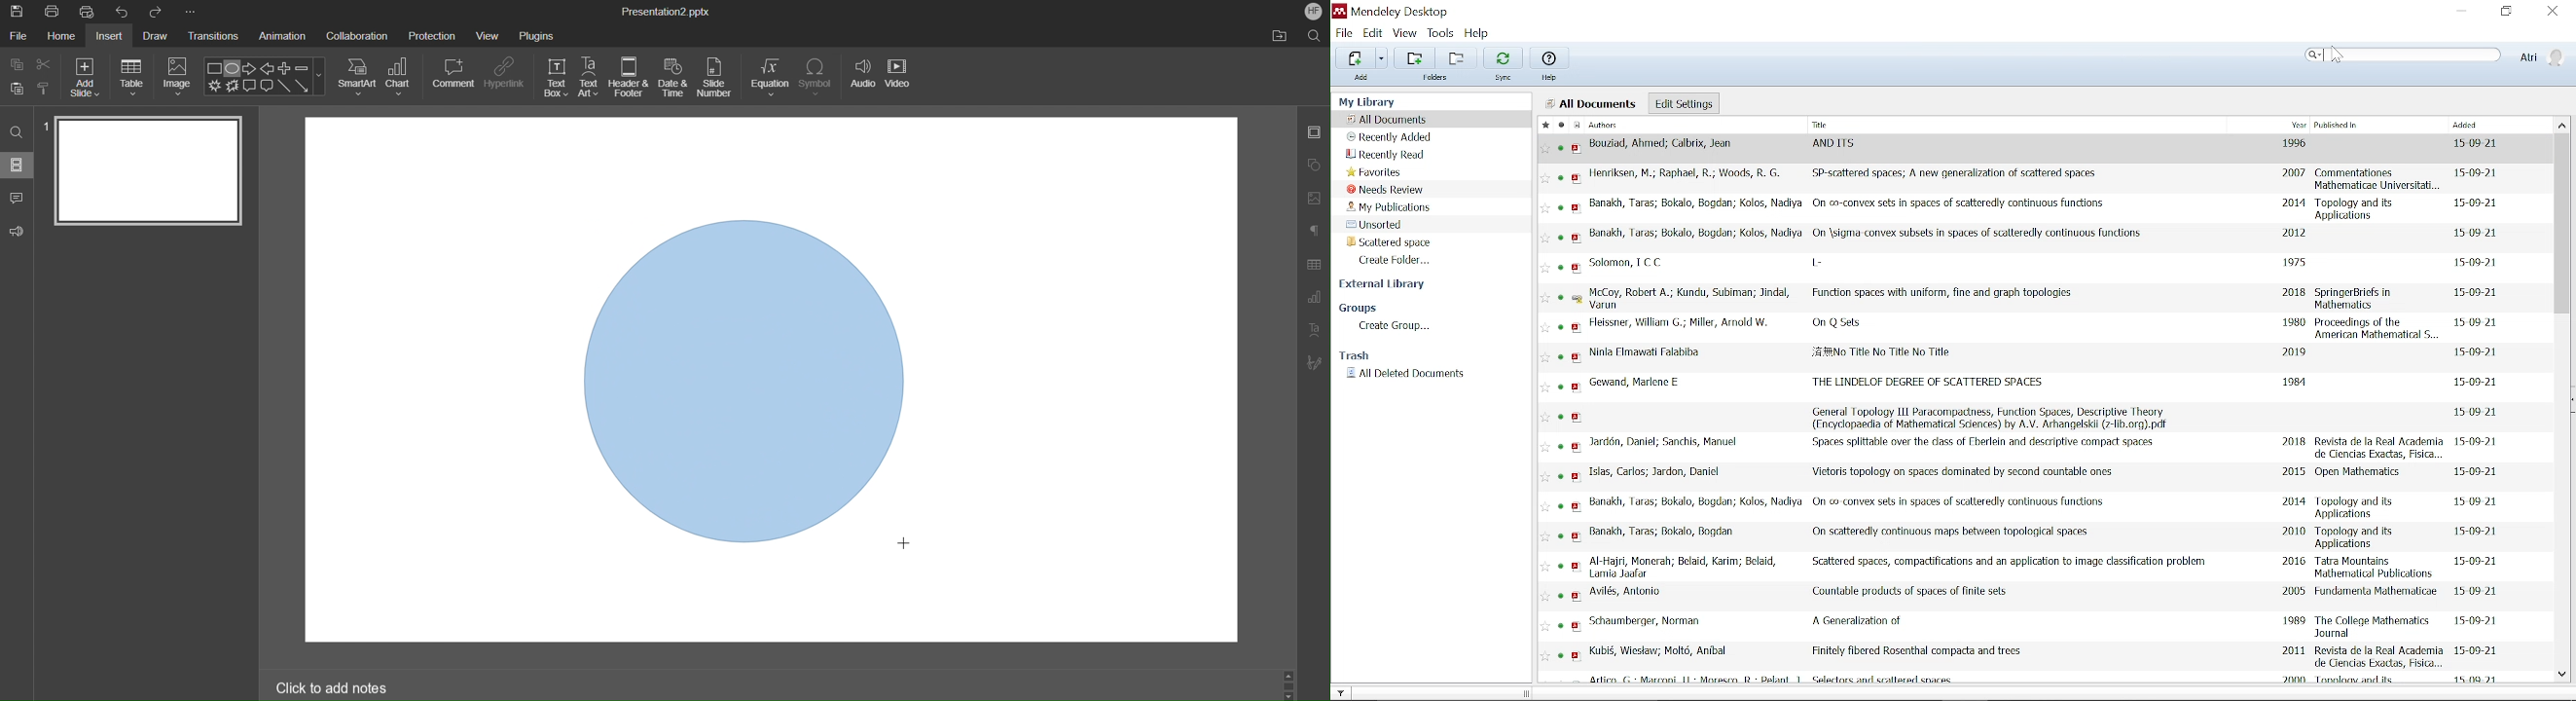  Describe the element at coordinates (2493, 125) in the screenshot. I see `Added` at that location.